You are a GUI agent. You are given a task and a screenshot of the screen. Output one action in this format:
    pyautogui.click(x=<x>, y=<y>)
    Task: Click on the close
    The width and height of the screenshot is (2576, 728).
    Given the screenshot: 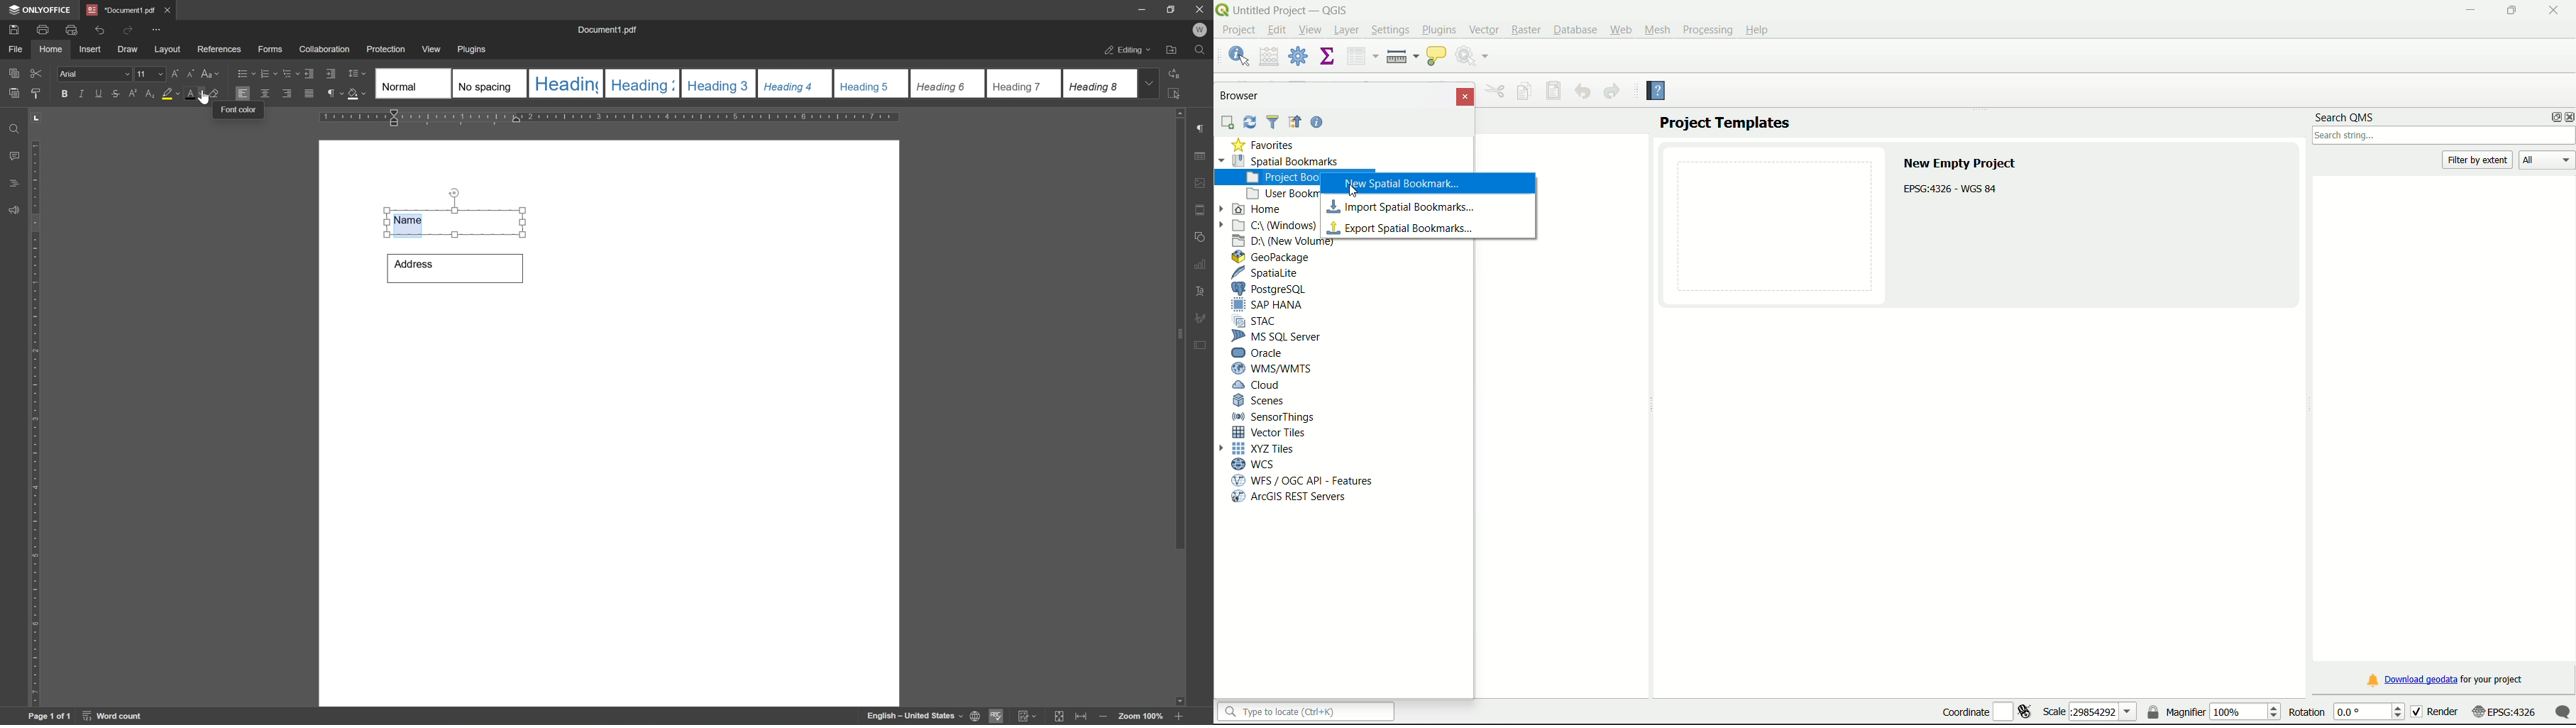 What is the action you would take?
    pyautogui.click(x=169, y=8)
    